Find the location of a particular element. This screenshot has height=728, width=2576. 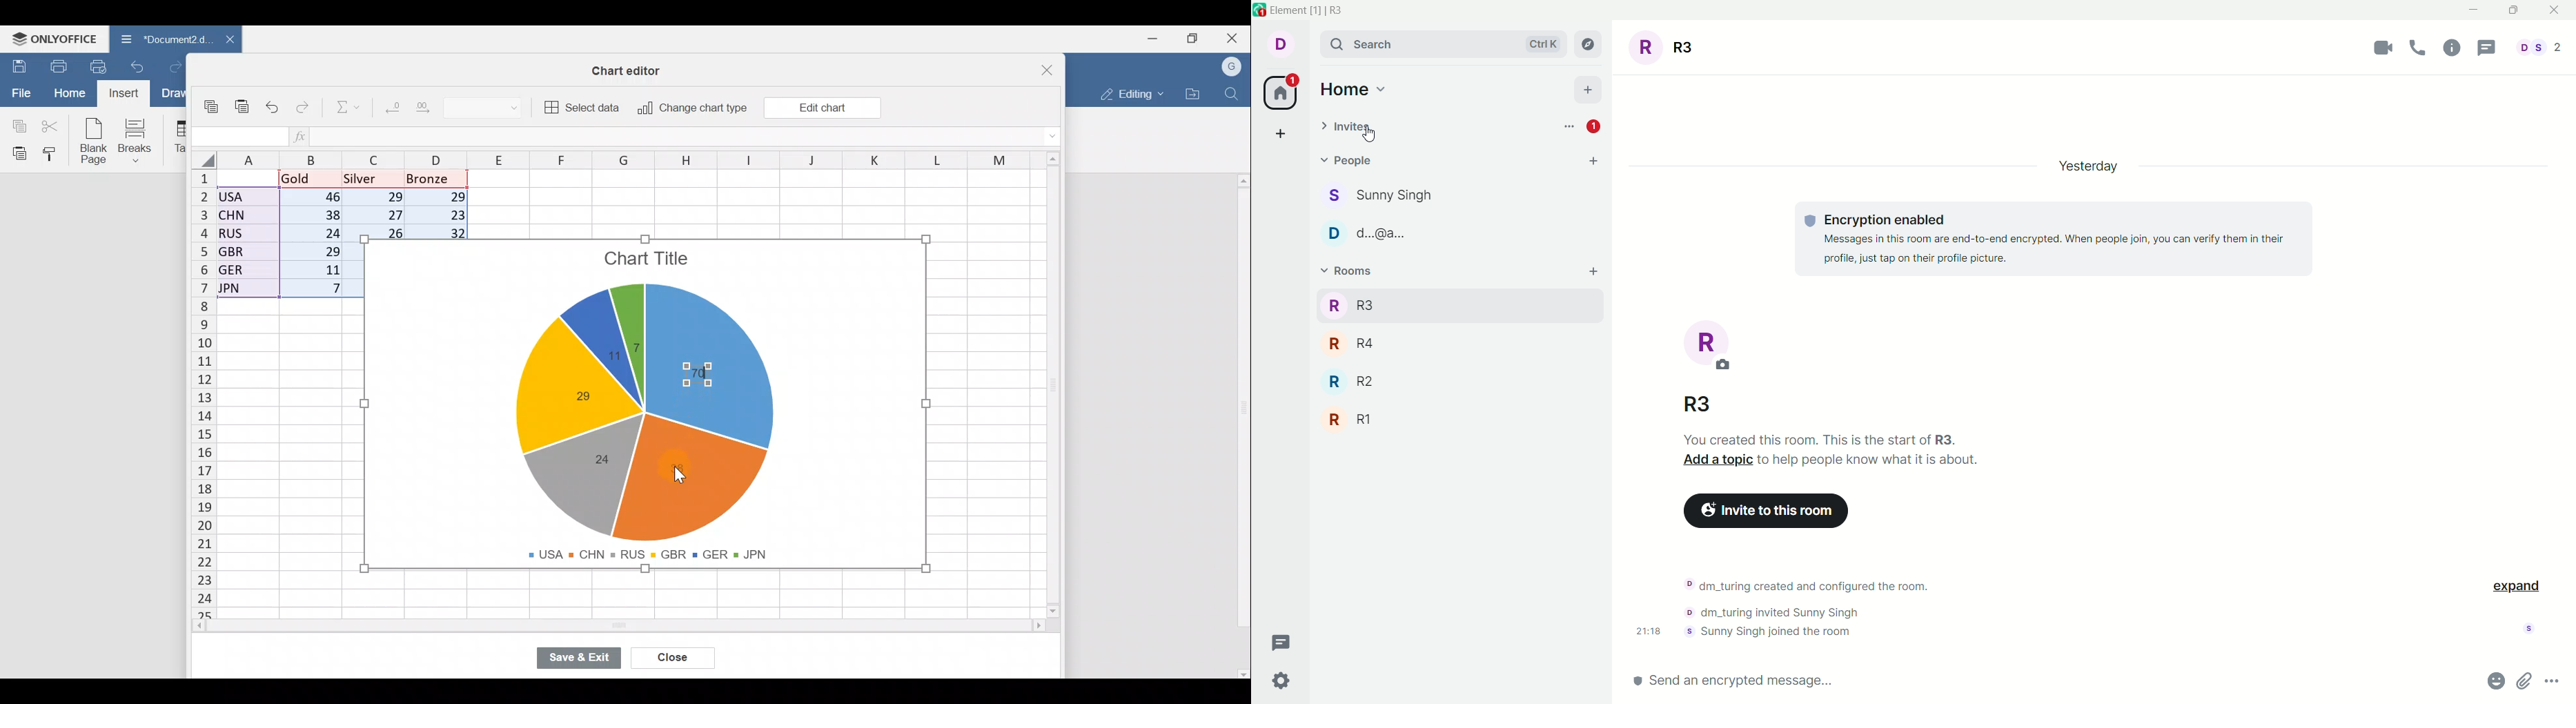

add is located at coordinates (1587, 89).